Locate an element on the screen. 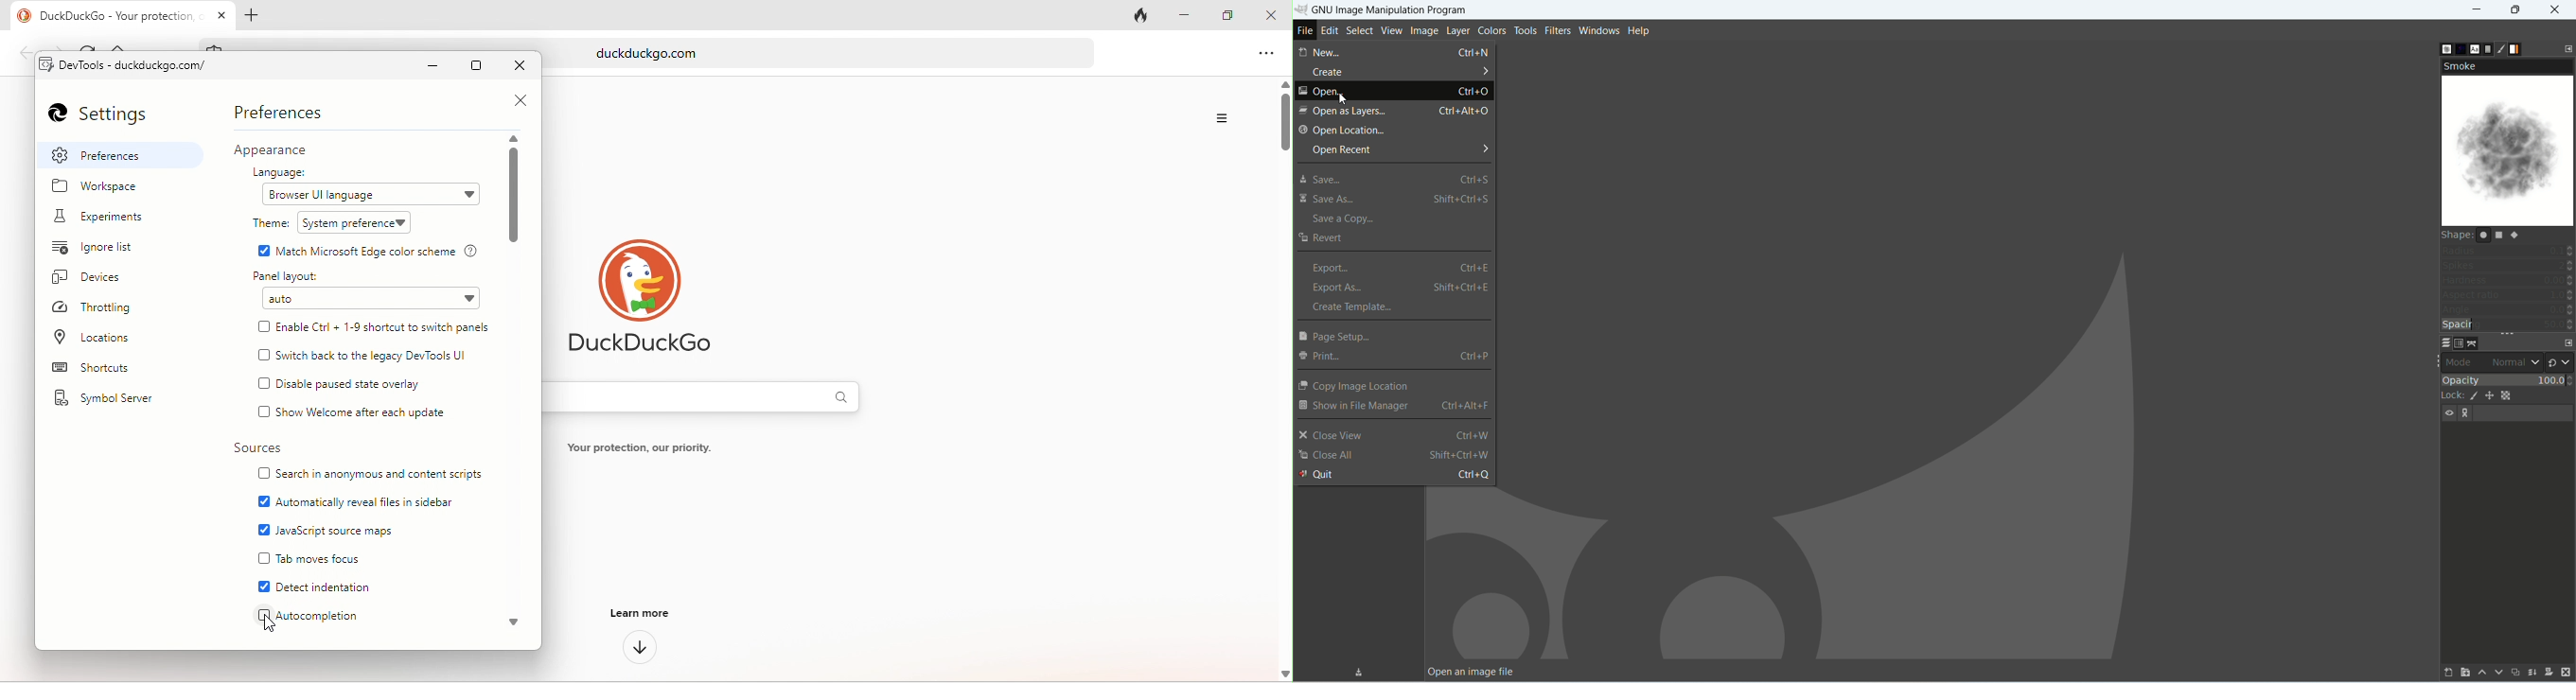 The width and height of the screenshot is (2576, 700). revert is located at coordinates (1323, 237).